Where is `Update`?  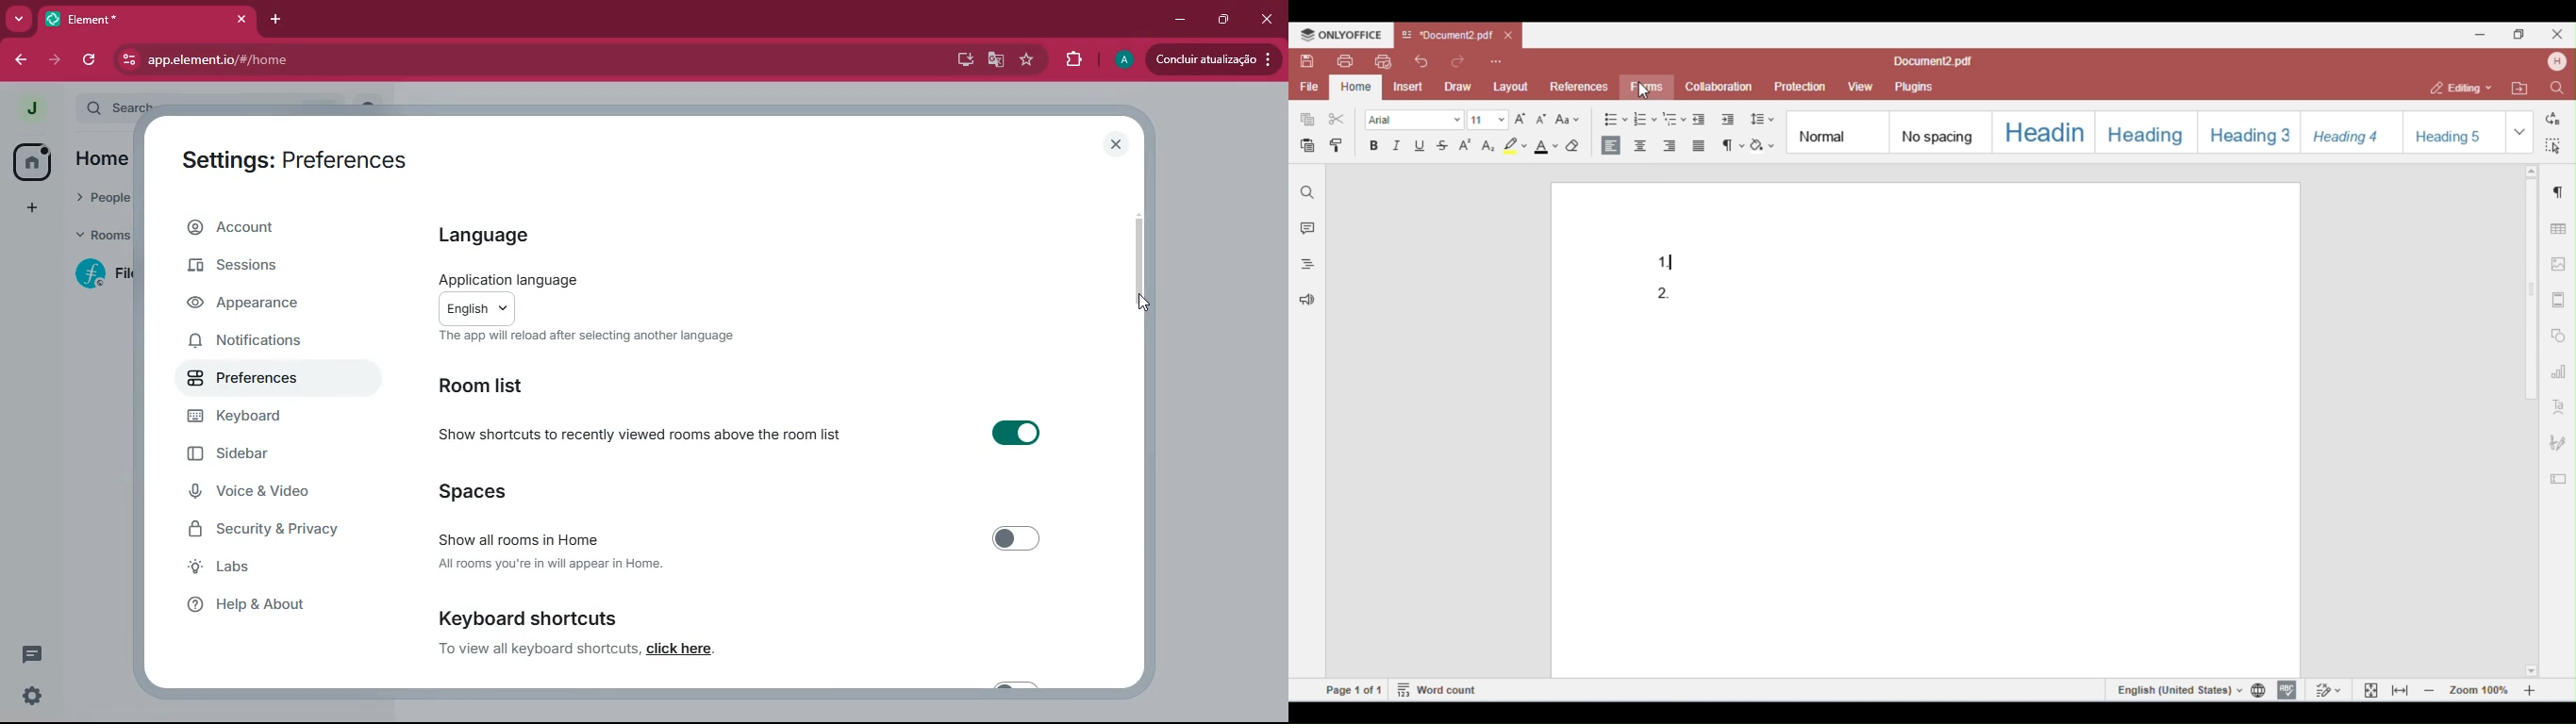
Update is located at coordinates (1216, 59).